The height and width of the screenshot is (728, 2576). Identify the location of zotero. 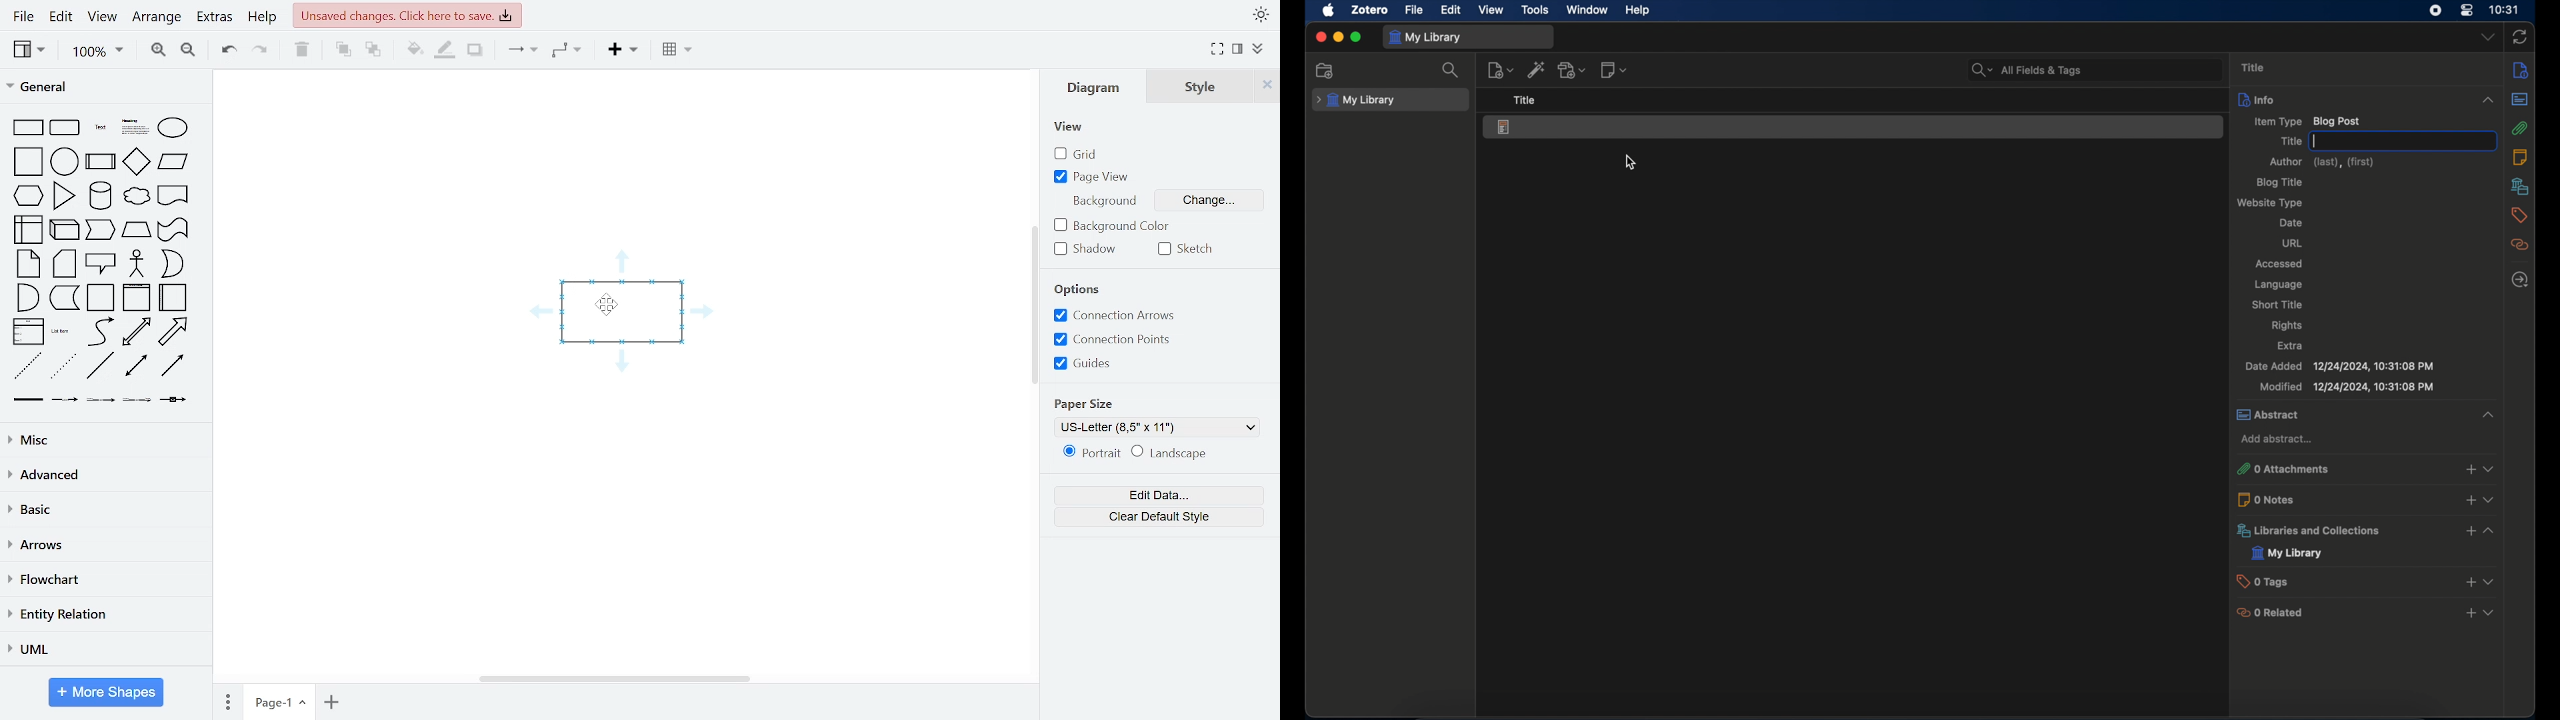
(1369, 10).